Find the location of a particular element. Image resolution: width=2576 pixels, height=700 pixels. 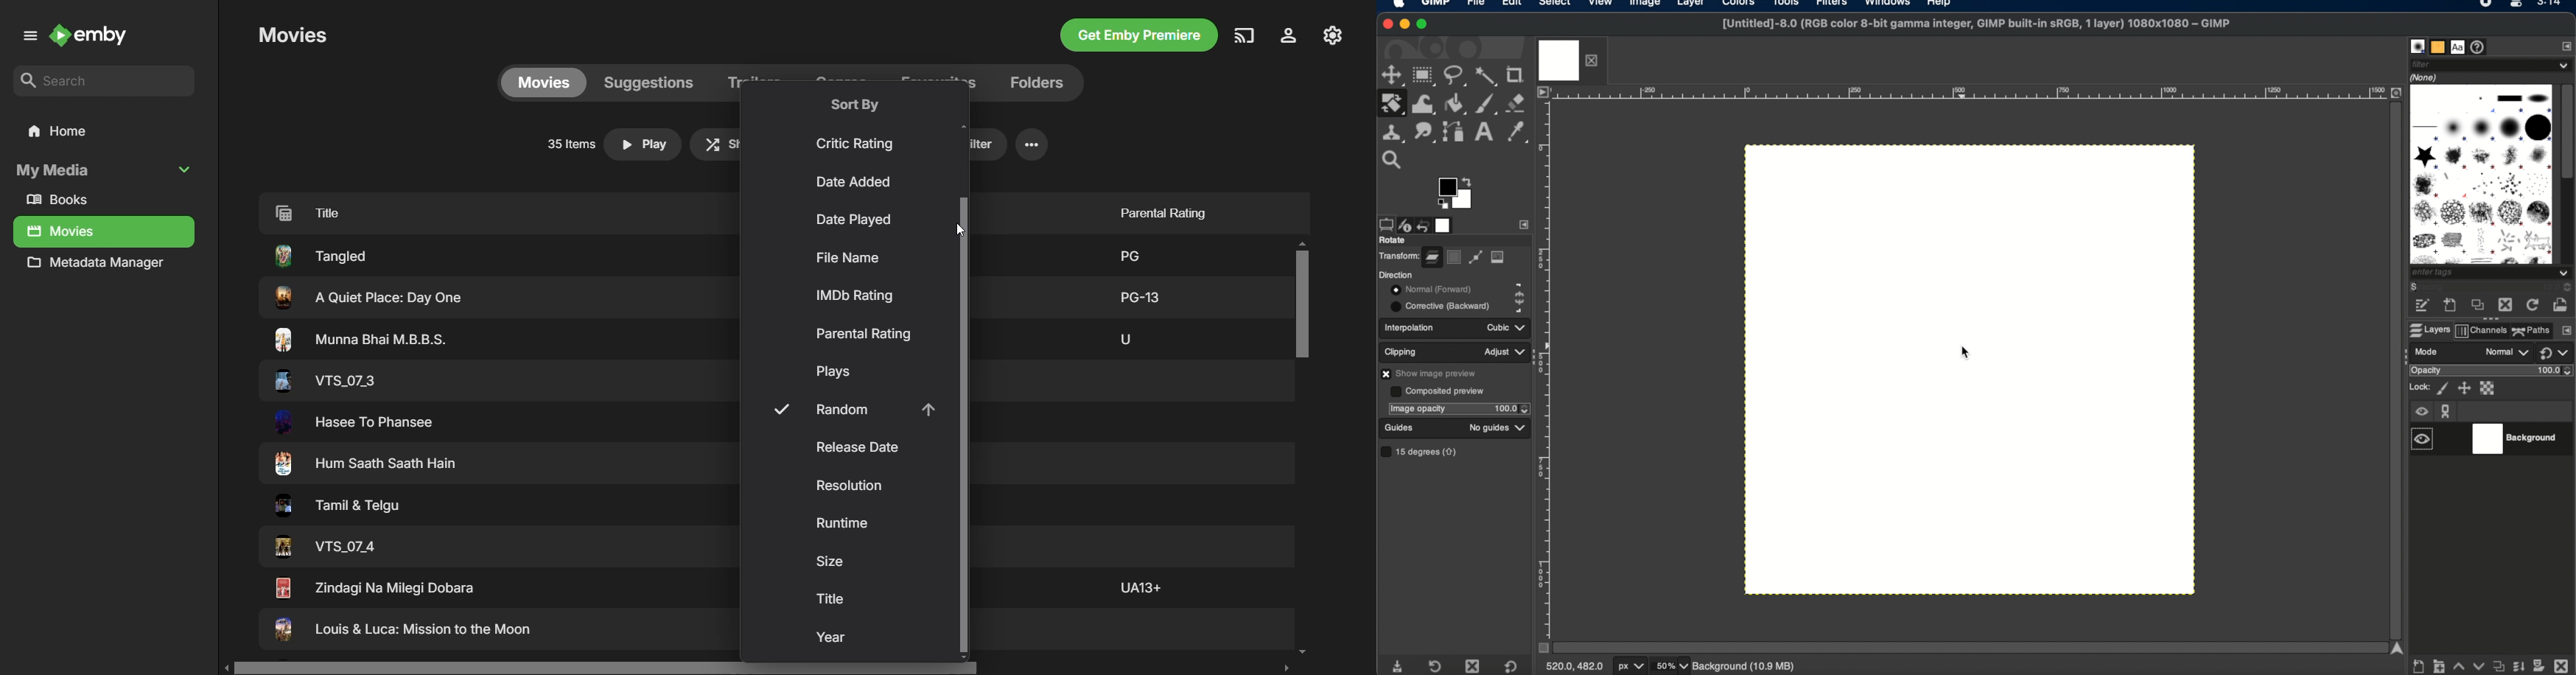

rotate tool is located at coordinates (1393, 103).